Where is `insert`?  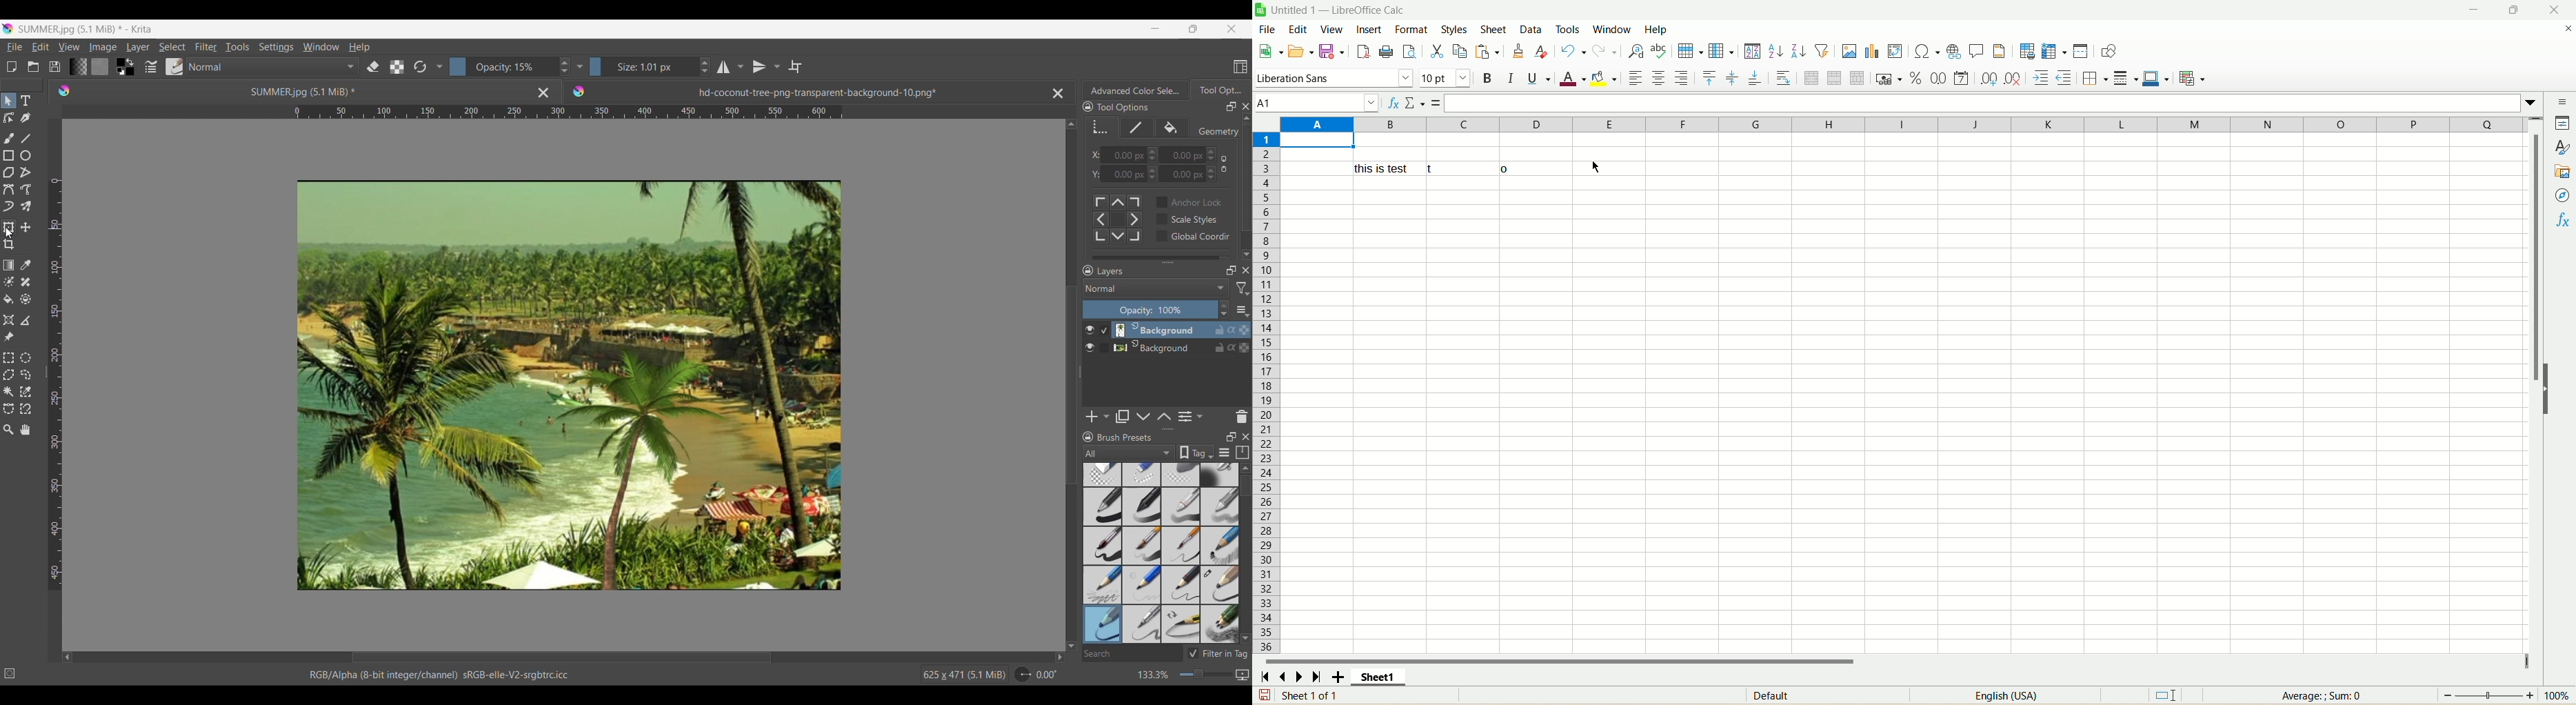 insert is located at coordinates (1367, 29).